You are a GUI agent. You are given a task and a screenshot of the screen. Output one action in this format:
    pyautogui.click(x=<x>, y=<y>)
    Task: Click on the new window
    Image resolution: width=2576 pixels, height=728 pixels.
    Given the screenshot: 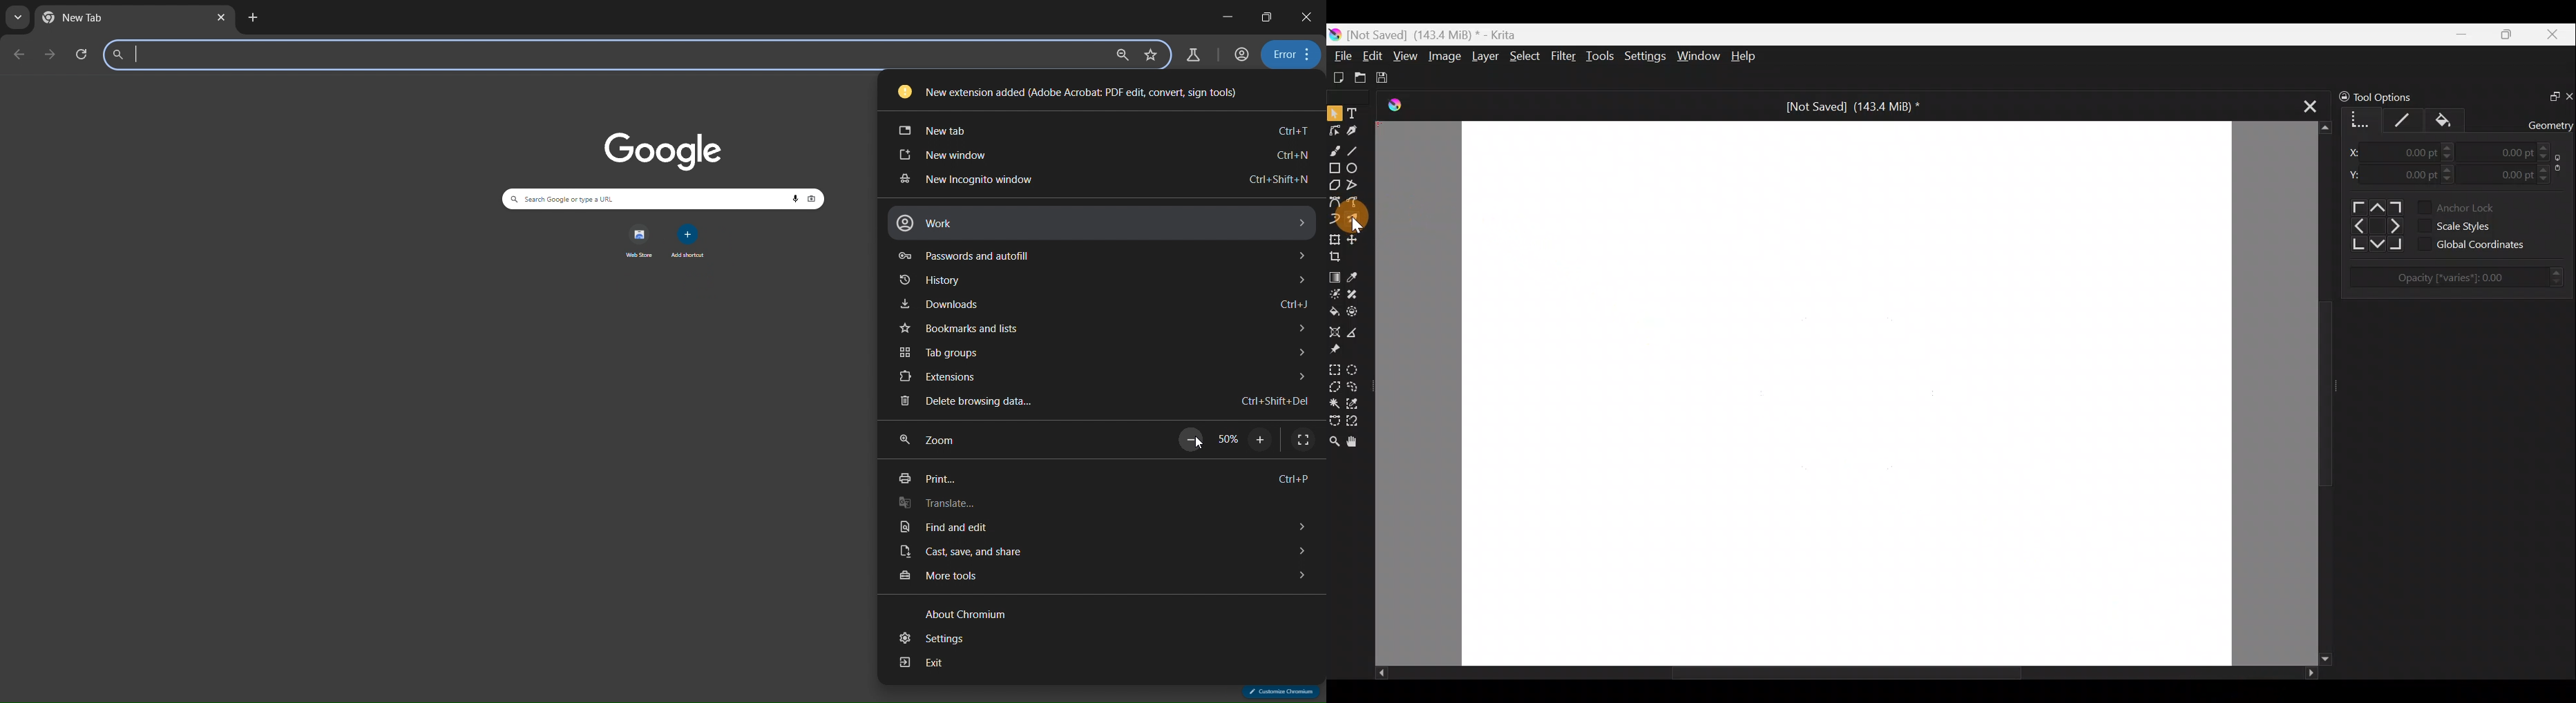 What is the action you would take?
    pyautogui.click(x=1106, y=155)
    